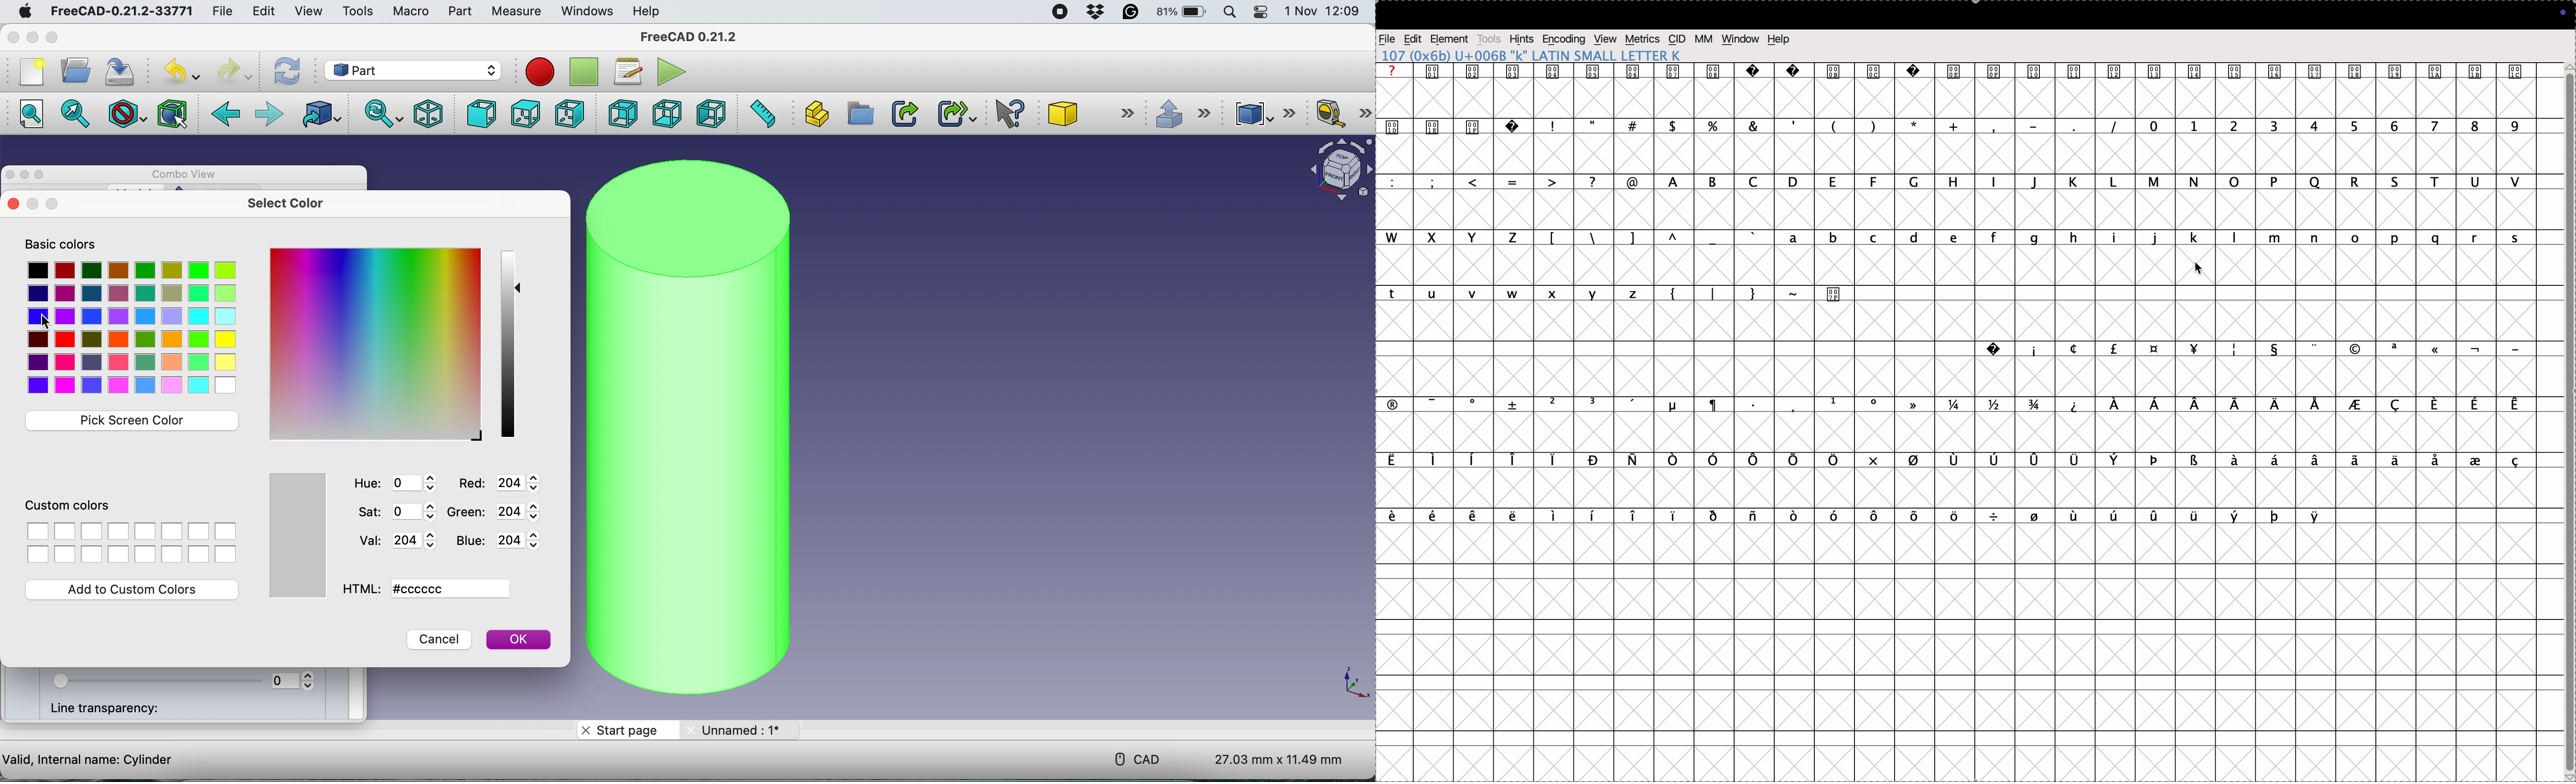 This screenshot has height=784, width=2576. Describe the element at coordinates (1832, 125) in the screenshot. I see `(` at that location.